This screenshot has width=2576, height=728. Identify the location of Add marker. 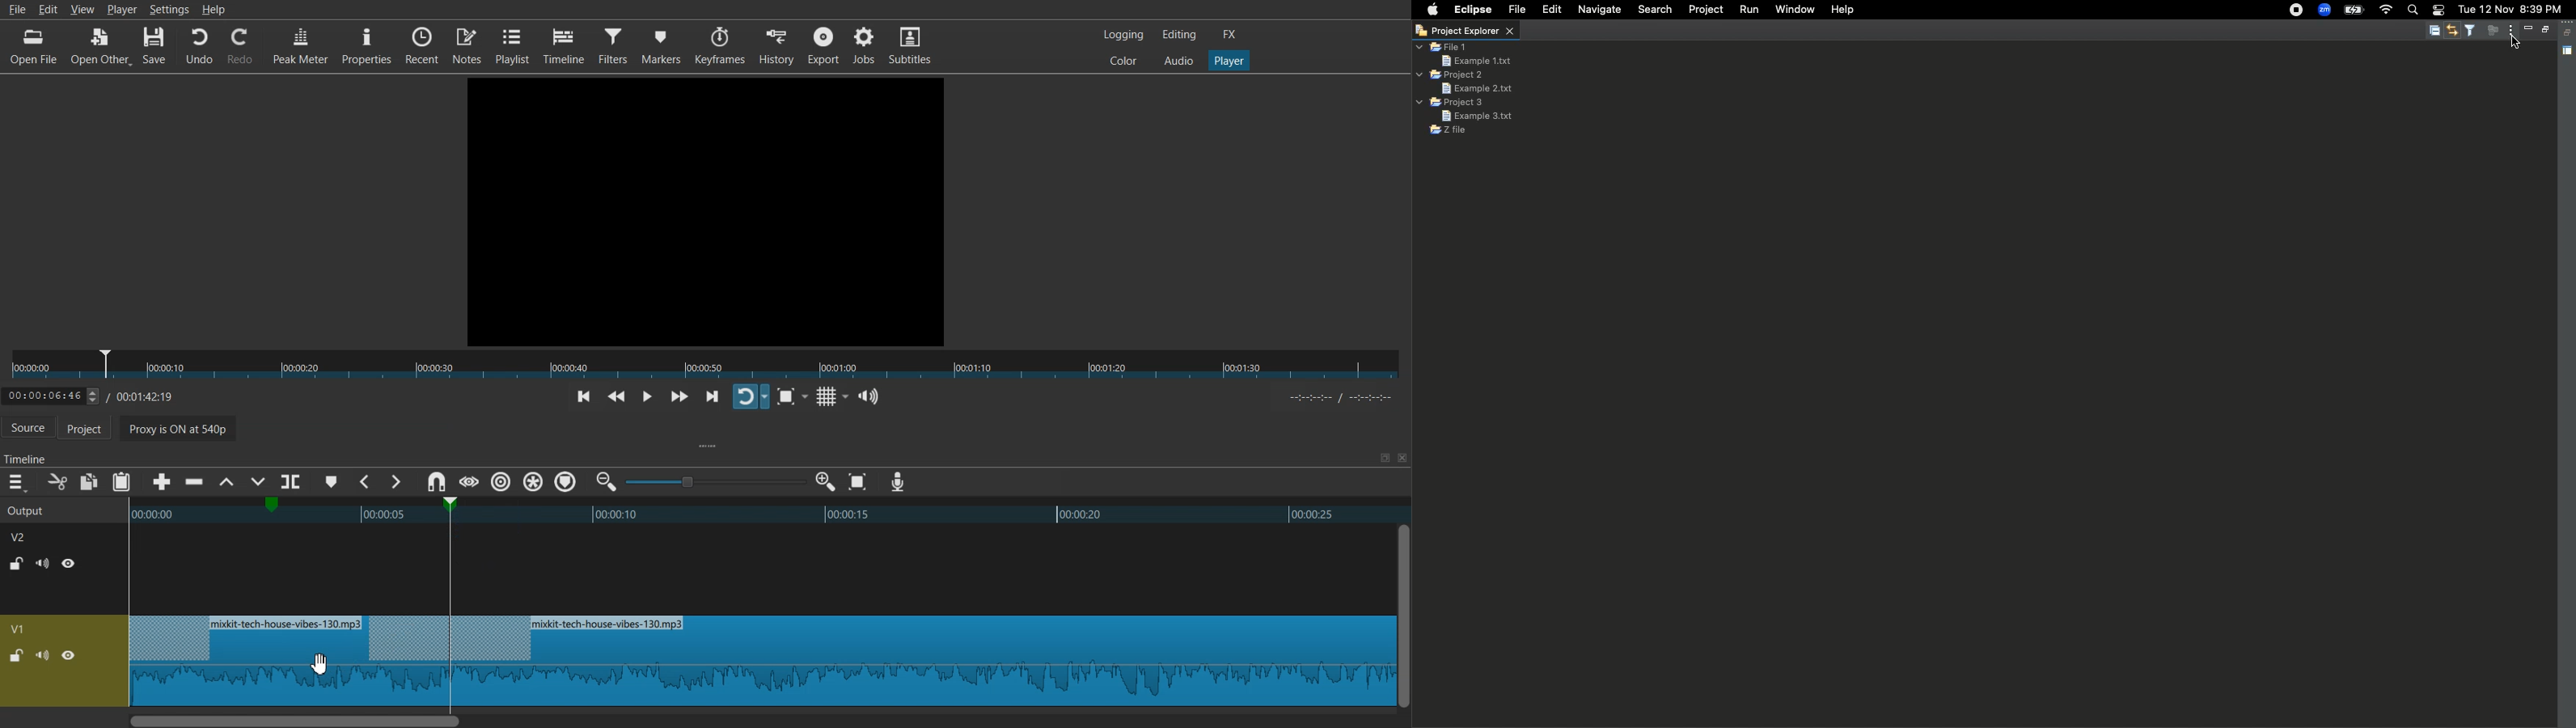
(332, 482).